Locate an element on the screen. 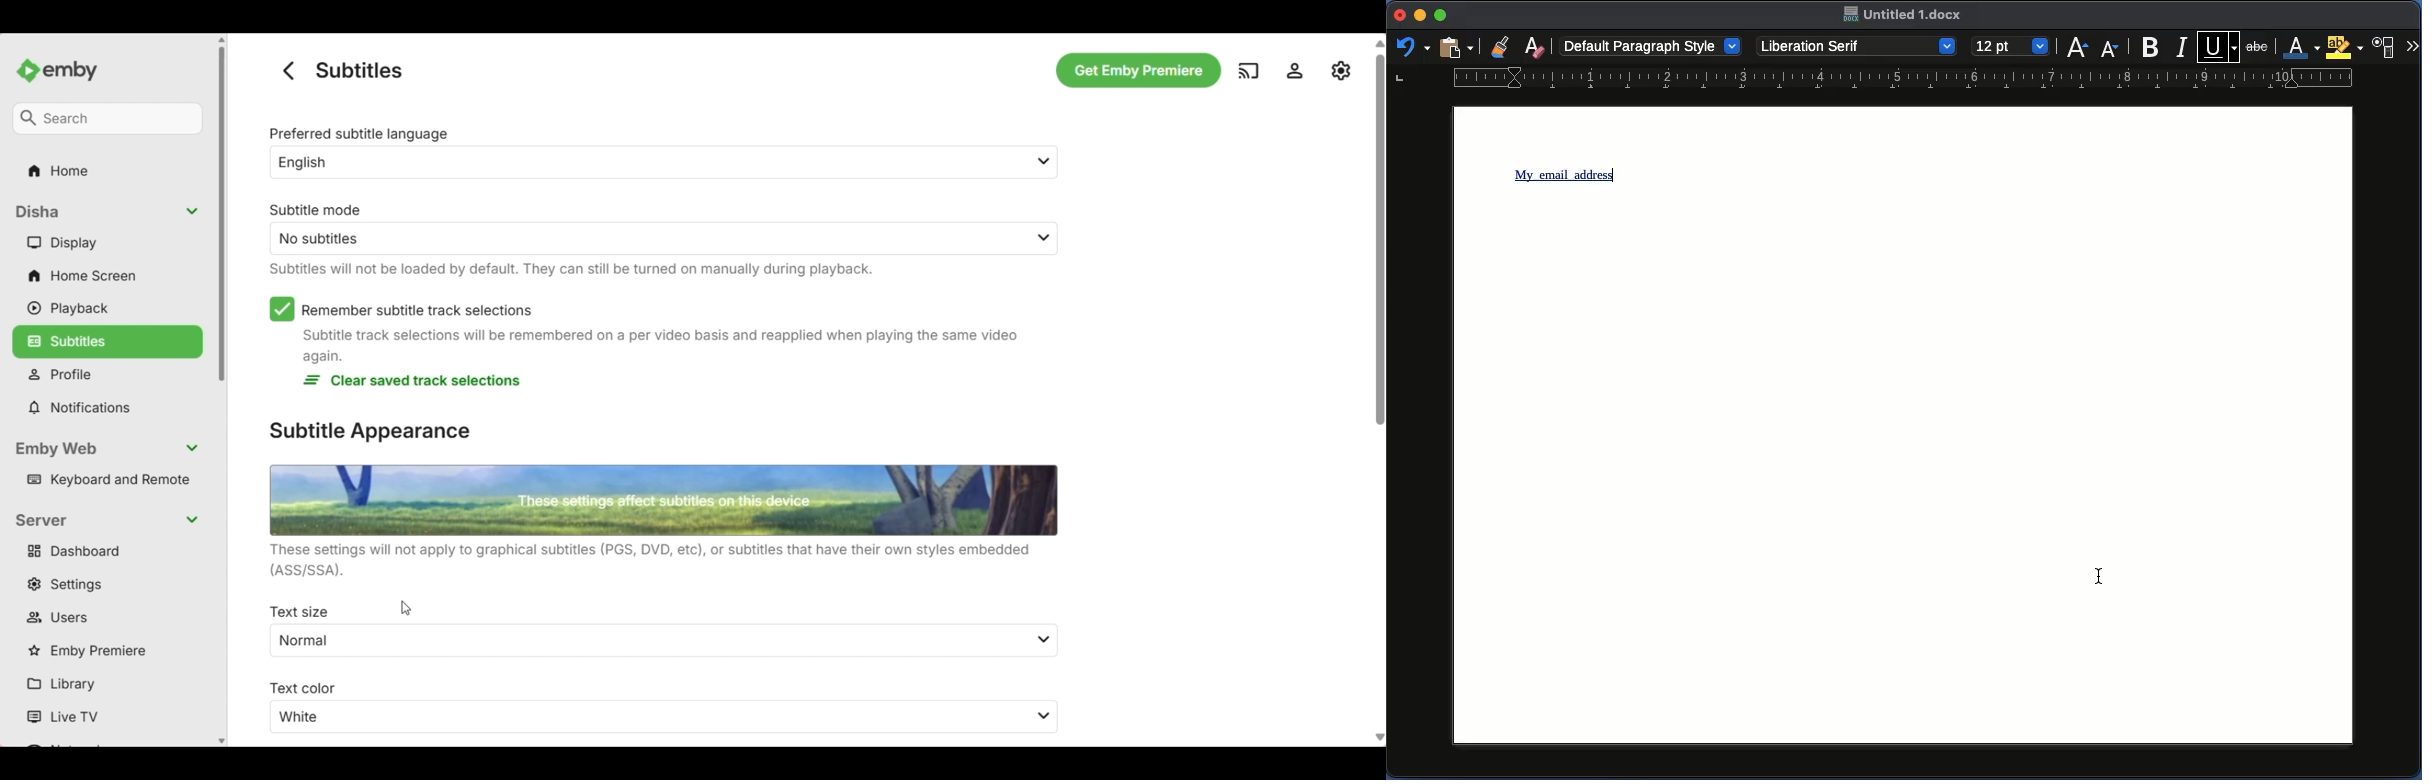 The width and height of the screenshot is (2436, 784). Information about preview shown above is located at coordinates (662, 560).